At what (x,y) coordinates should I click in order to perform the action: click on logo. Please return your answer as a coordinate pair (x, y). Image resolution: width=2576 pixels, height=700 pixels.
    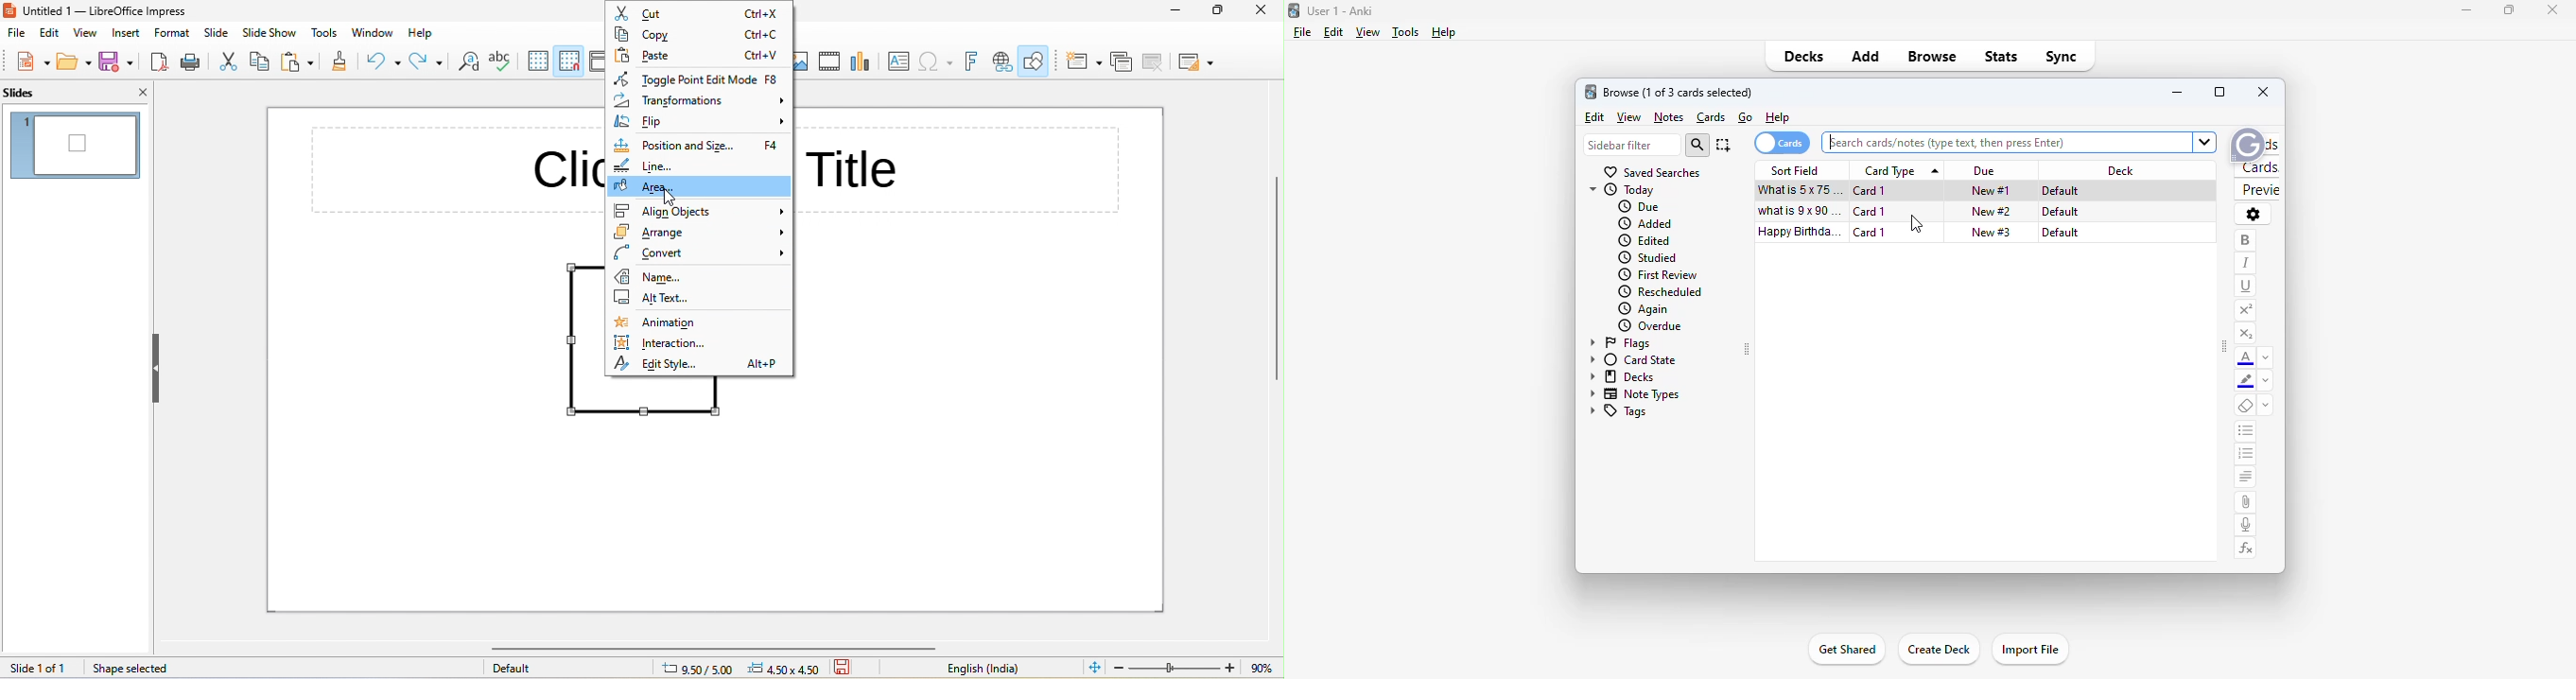
    Looking at the image, I should click on (11, 11).